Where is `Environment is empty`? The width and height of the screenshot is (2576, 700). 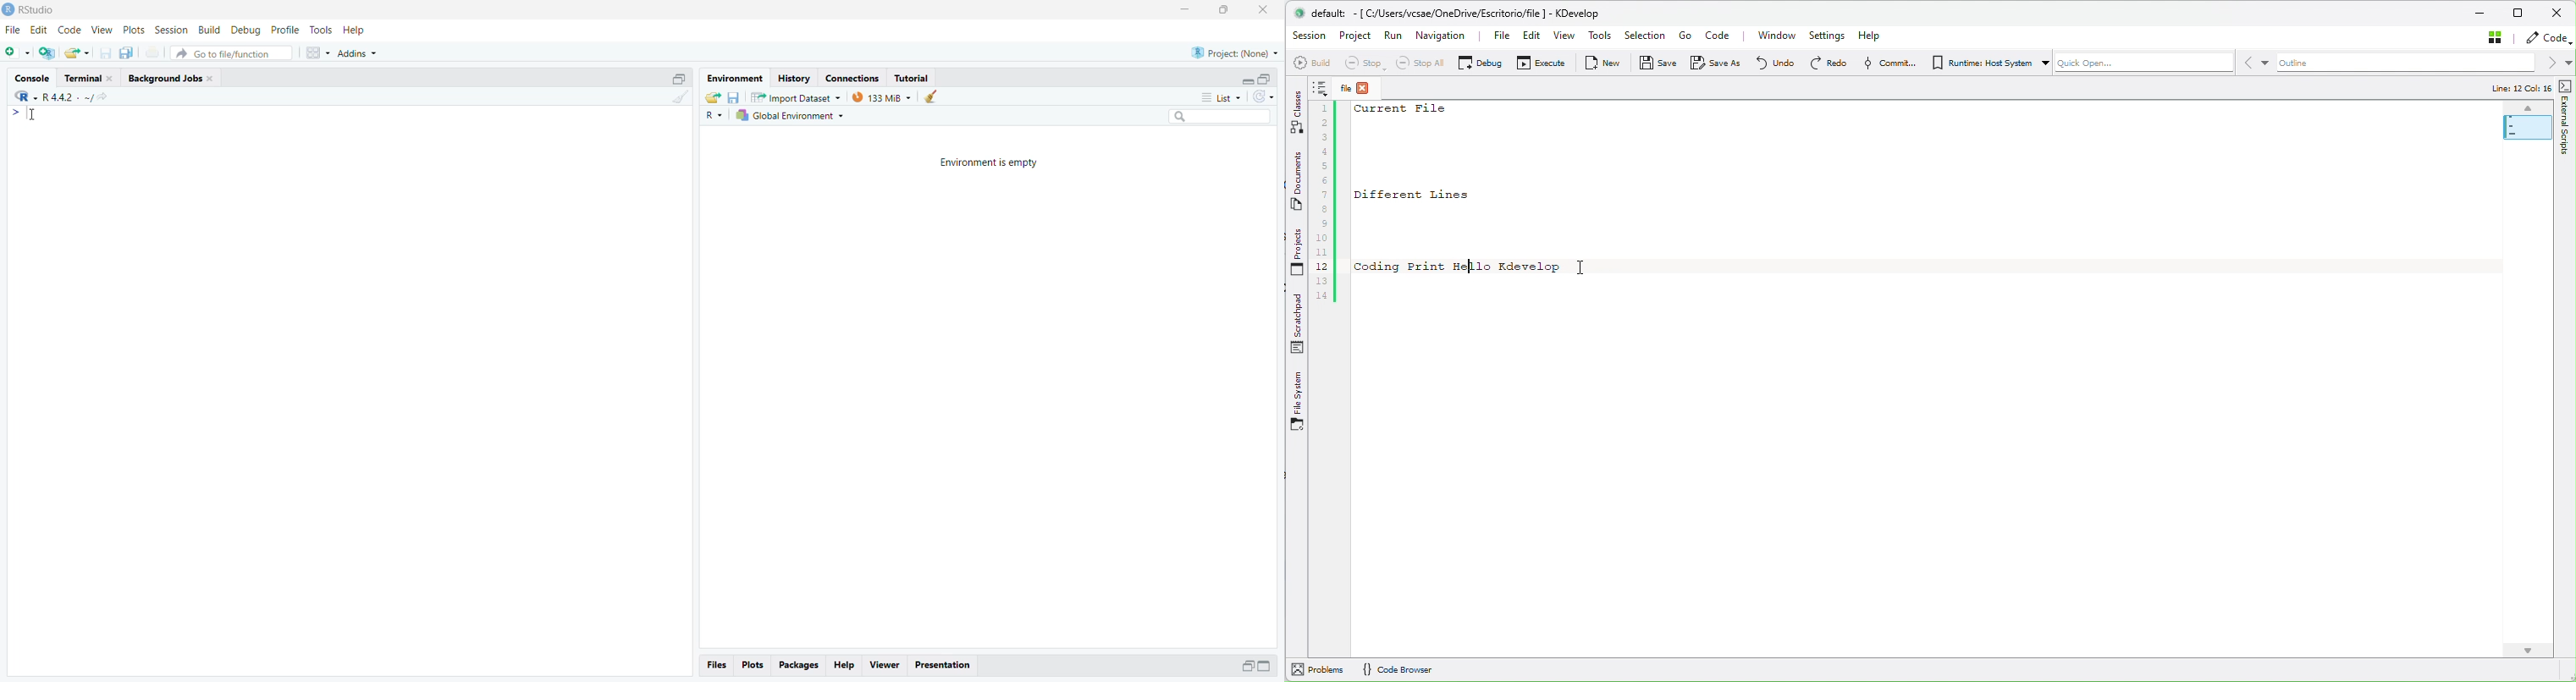 Environment is empty is located at coordinates (985, 164).